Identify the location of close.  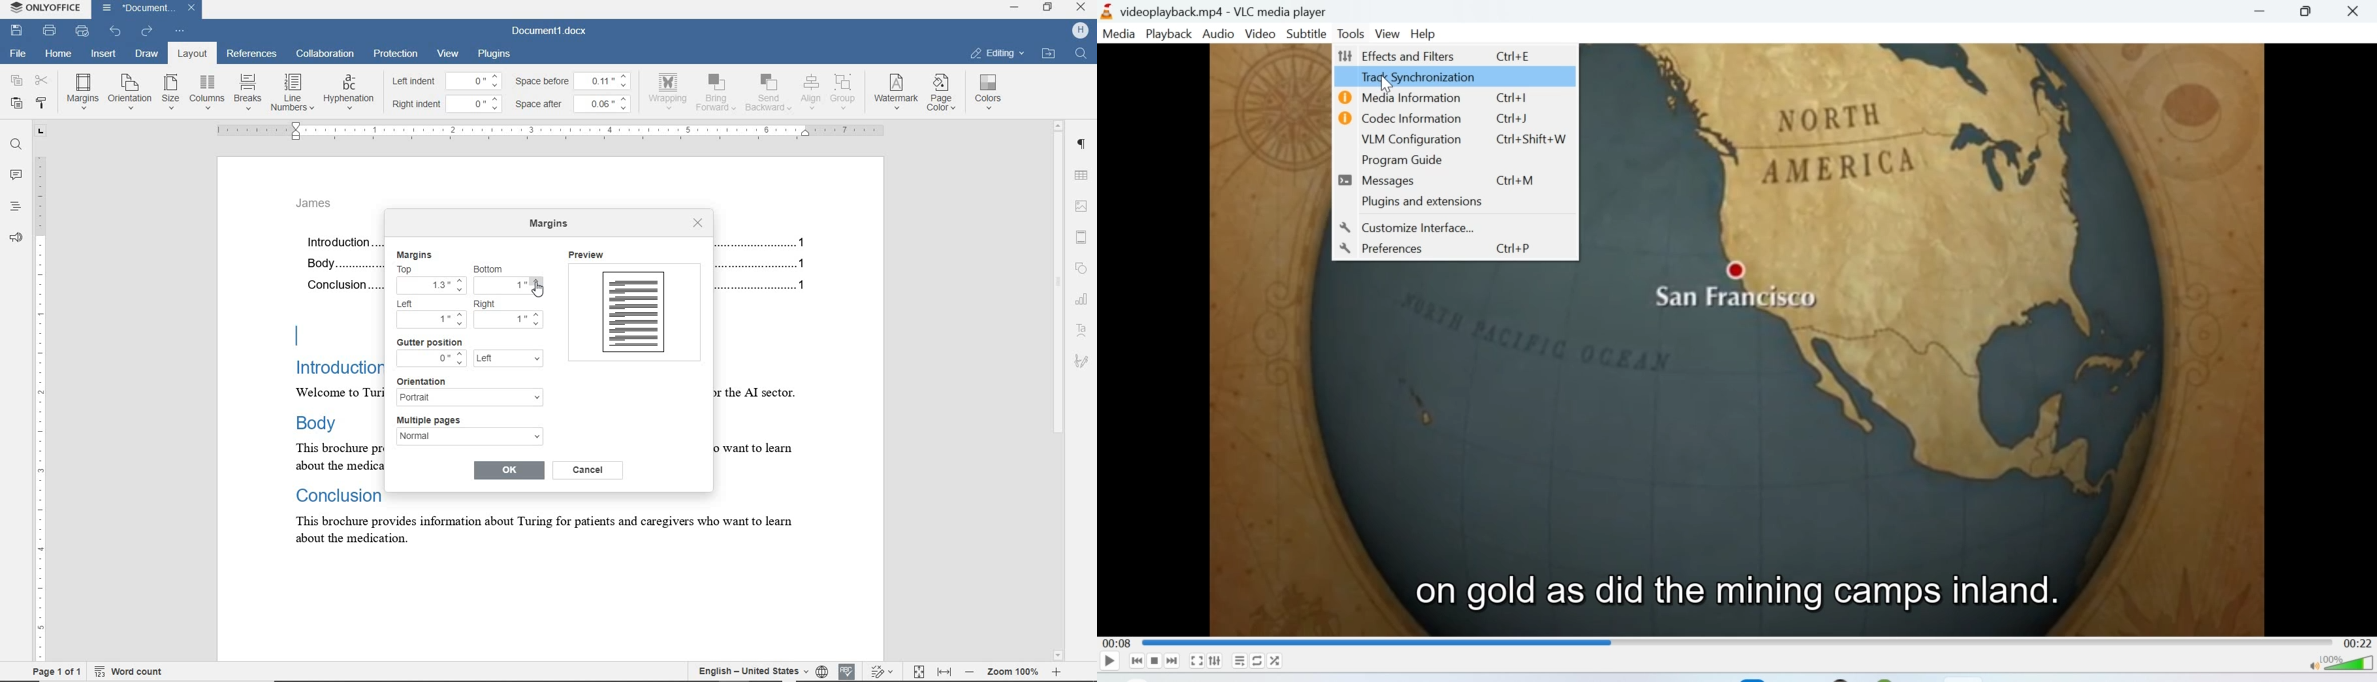
(698, 223).